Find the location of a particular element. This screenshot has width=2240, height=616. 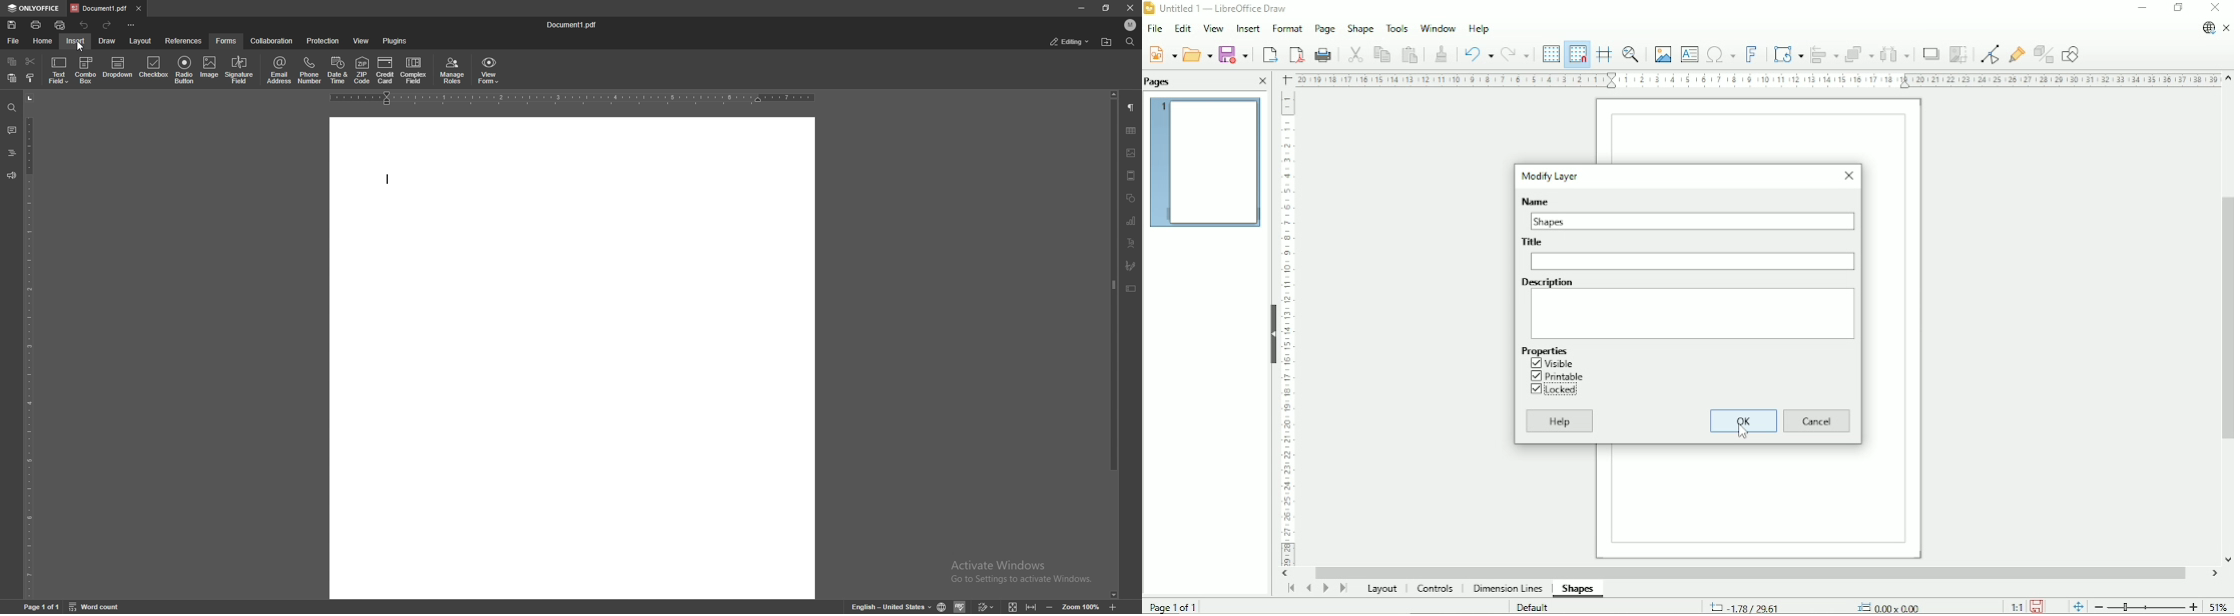

Vertical scroll button is located at coordinates (2226, 559).